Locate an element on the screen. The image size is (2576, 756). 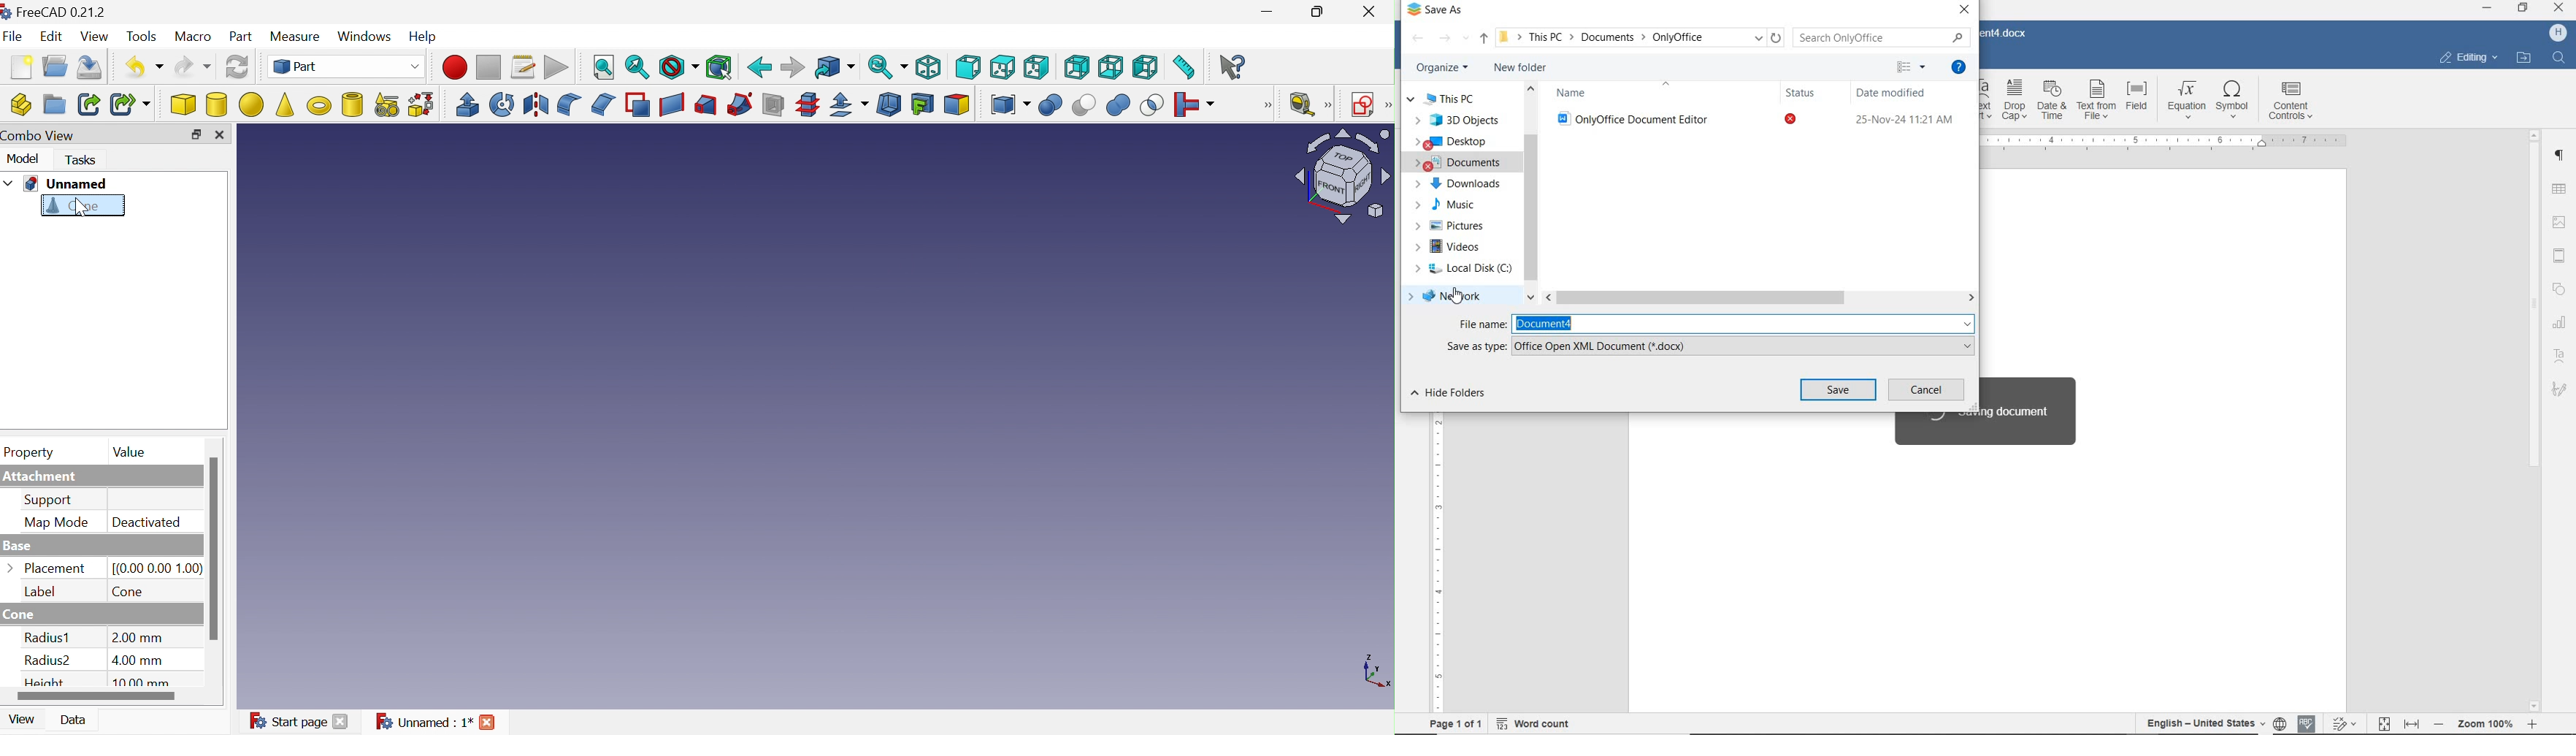
Restore down is located at coordinates (1317, 14).